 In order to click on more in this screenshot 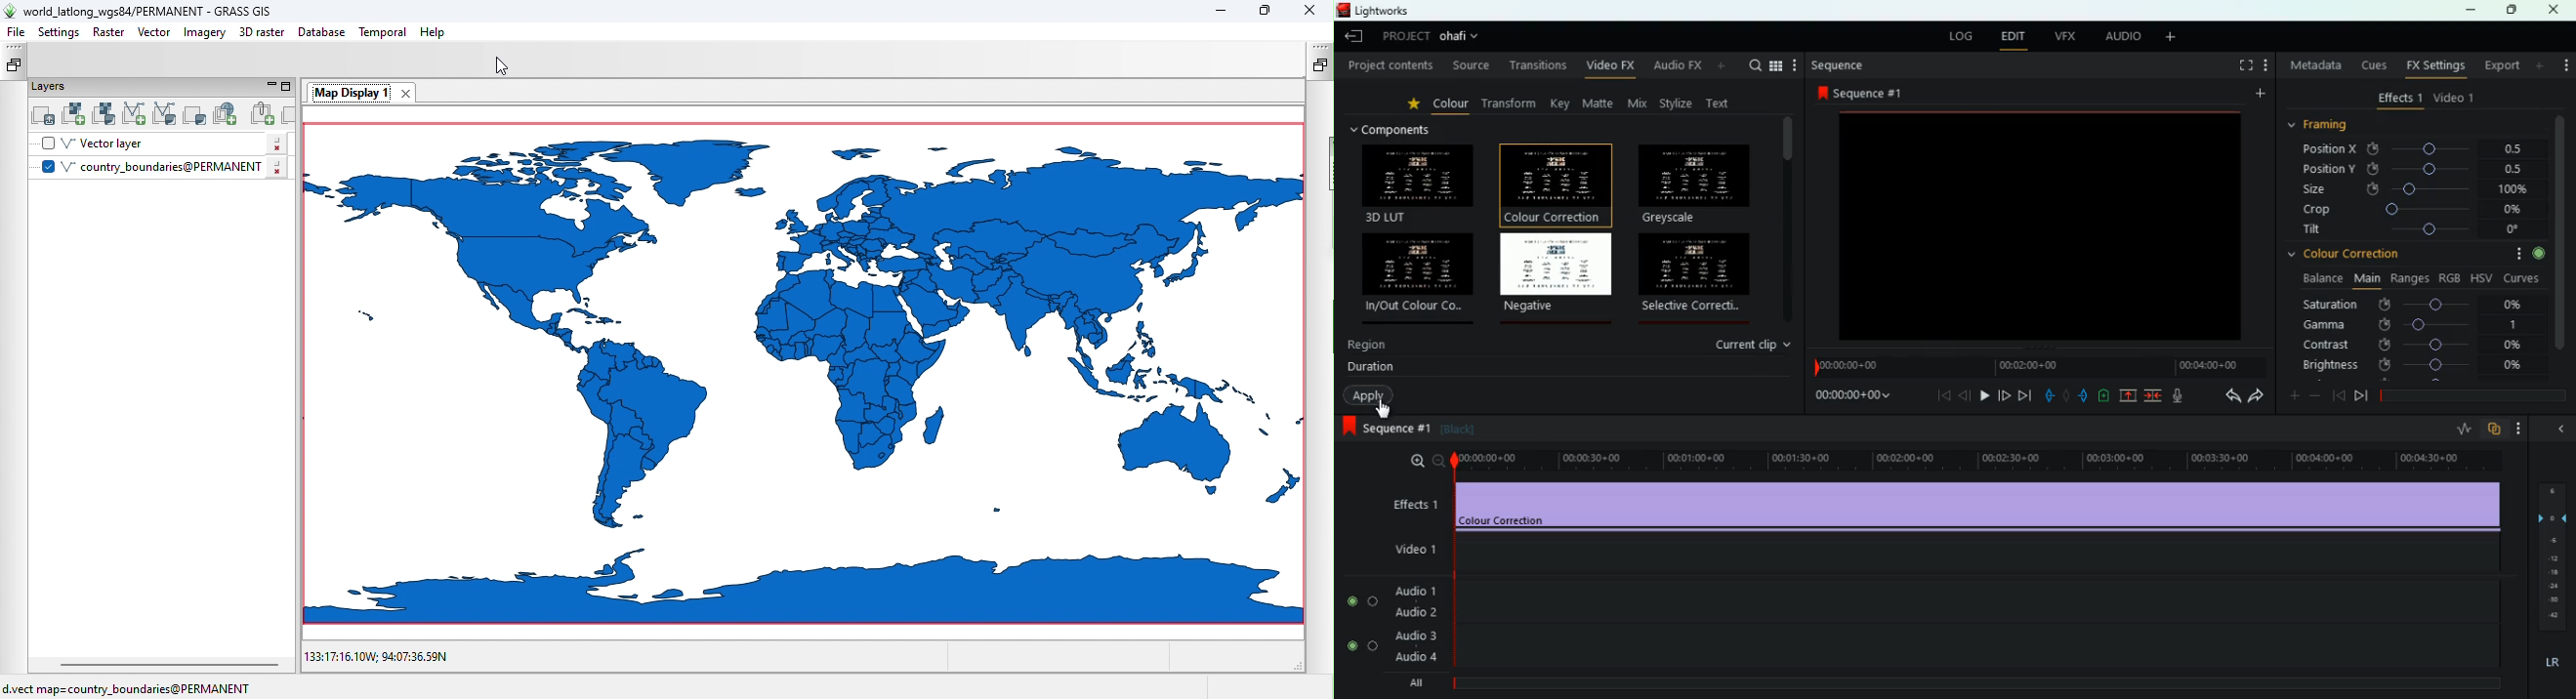, I will do `click(2565, 68)`.